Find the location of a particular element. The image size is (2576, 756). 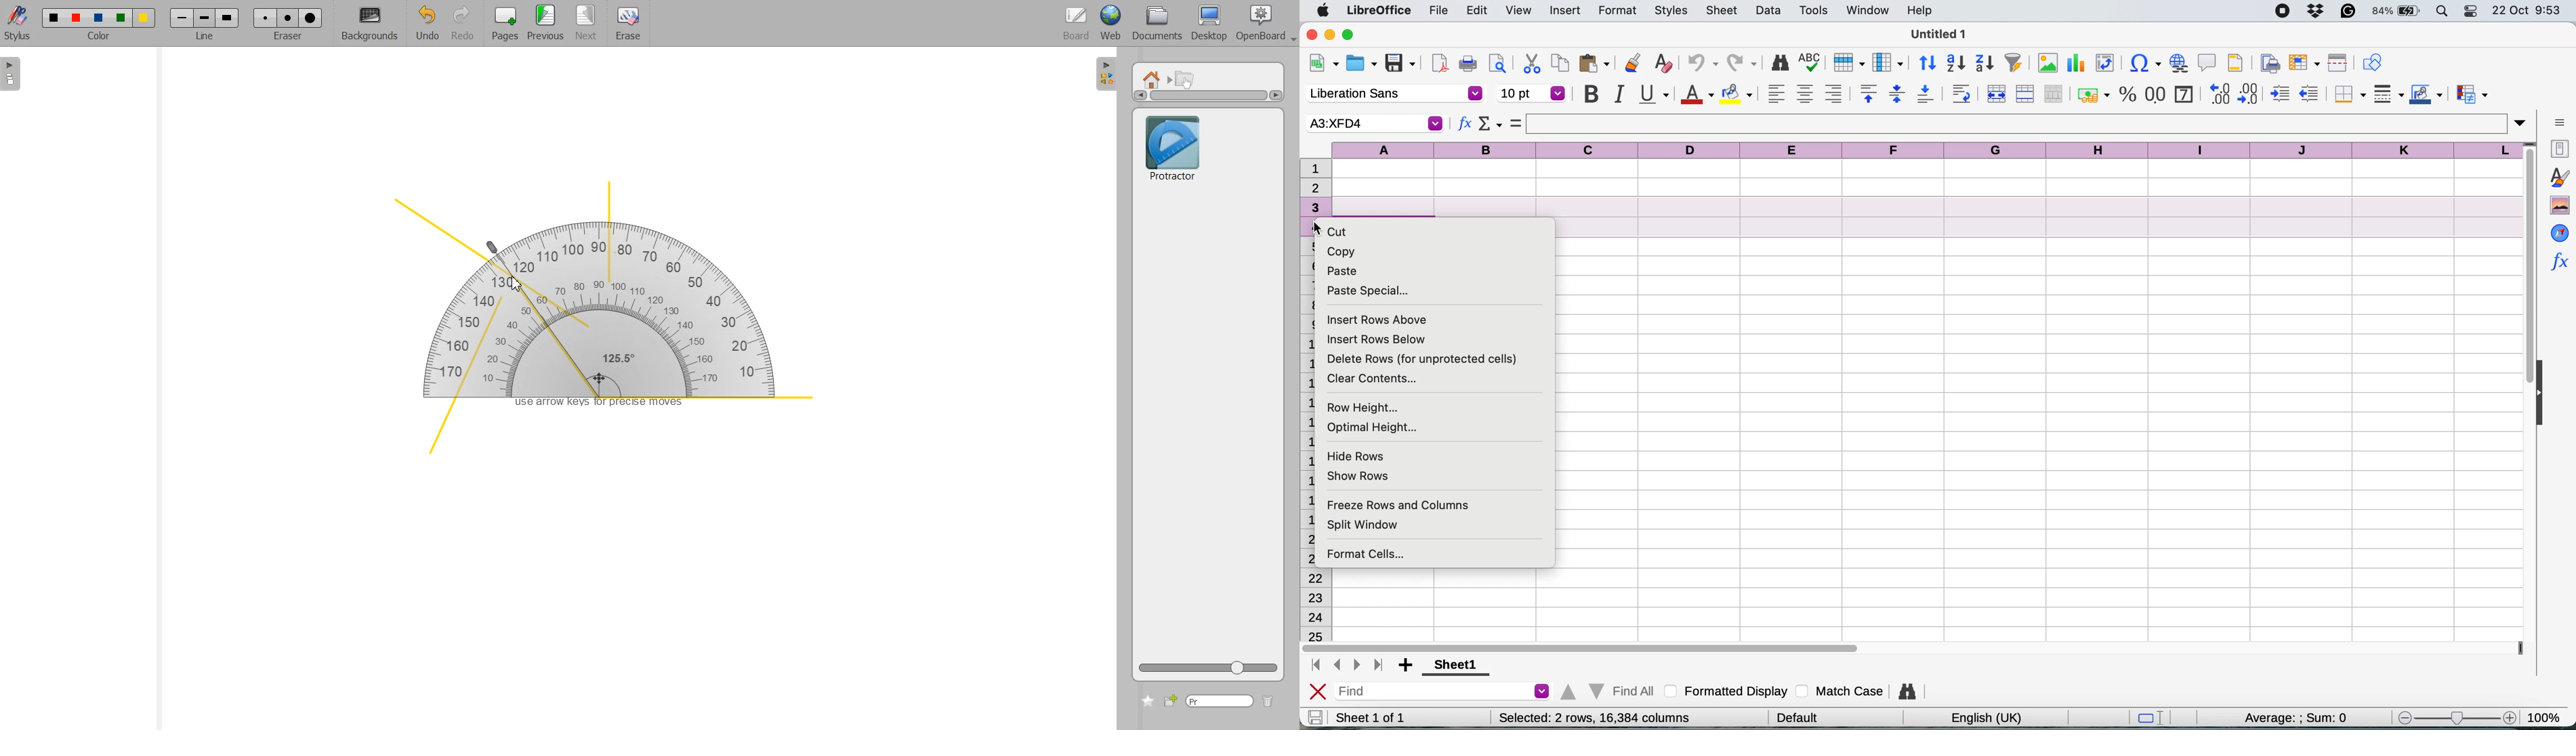

grammarly is located at coordinates (2350, 11).